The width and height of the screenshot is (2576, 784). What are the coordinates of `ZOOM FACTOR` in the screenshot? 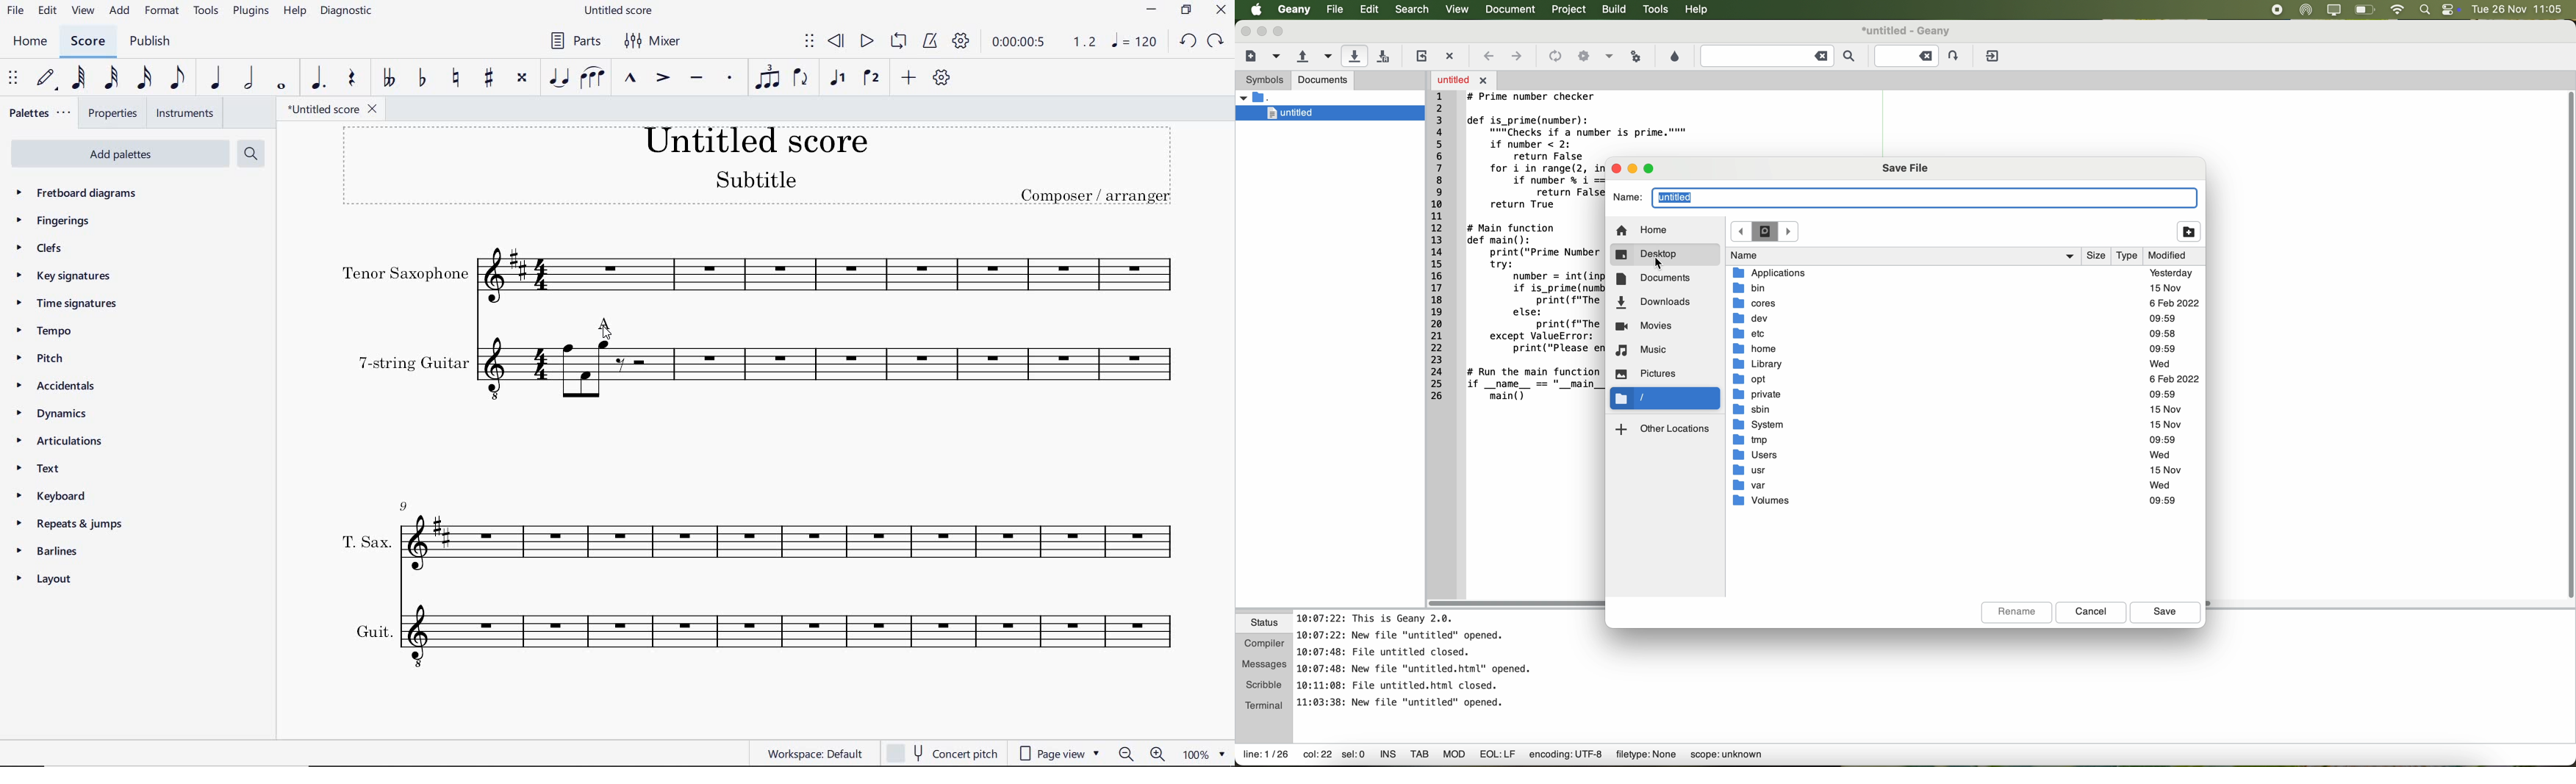 It's located at (1204, 754).